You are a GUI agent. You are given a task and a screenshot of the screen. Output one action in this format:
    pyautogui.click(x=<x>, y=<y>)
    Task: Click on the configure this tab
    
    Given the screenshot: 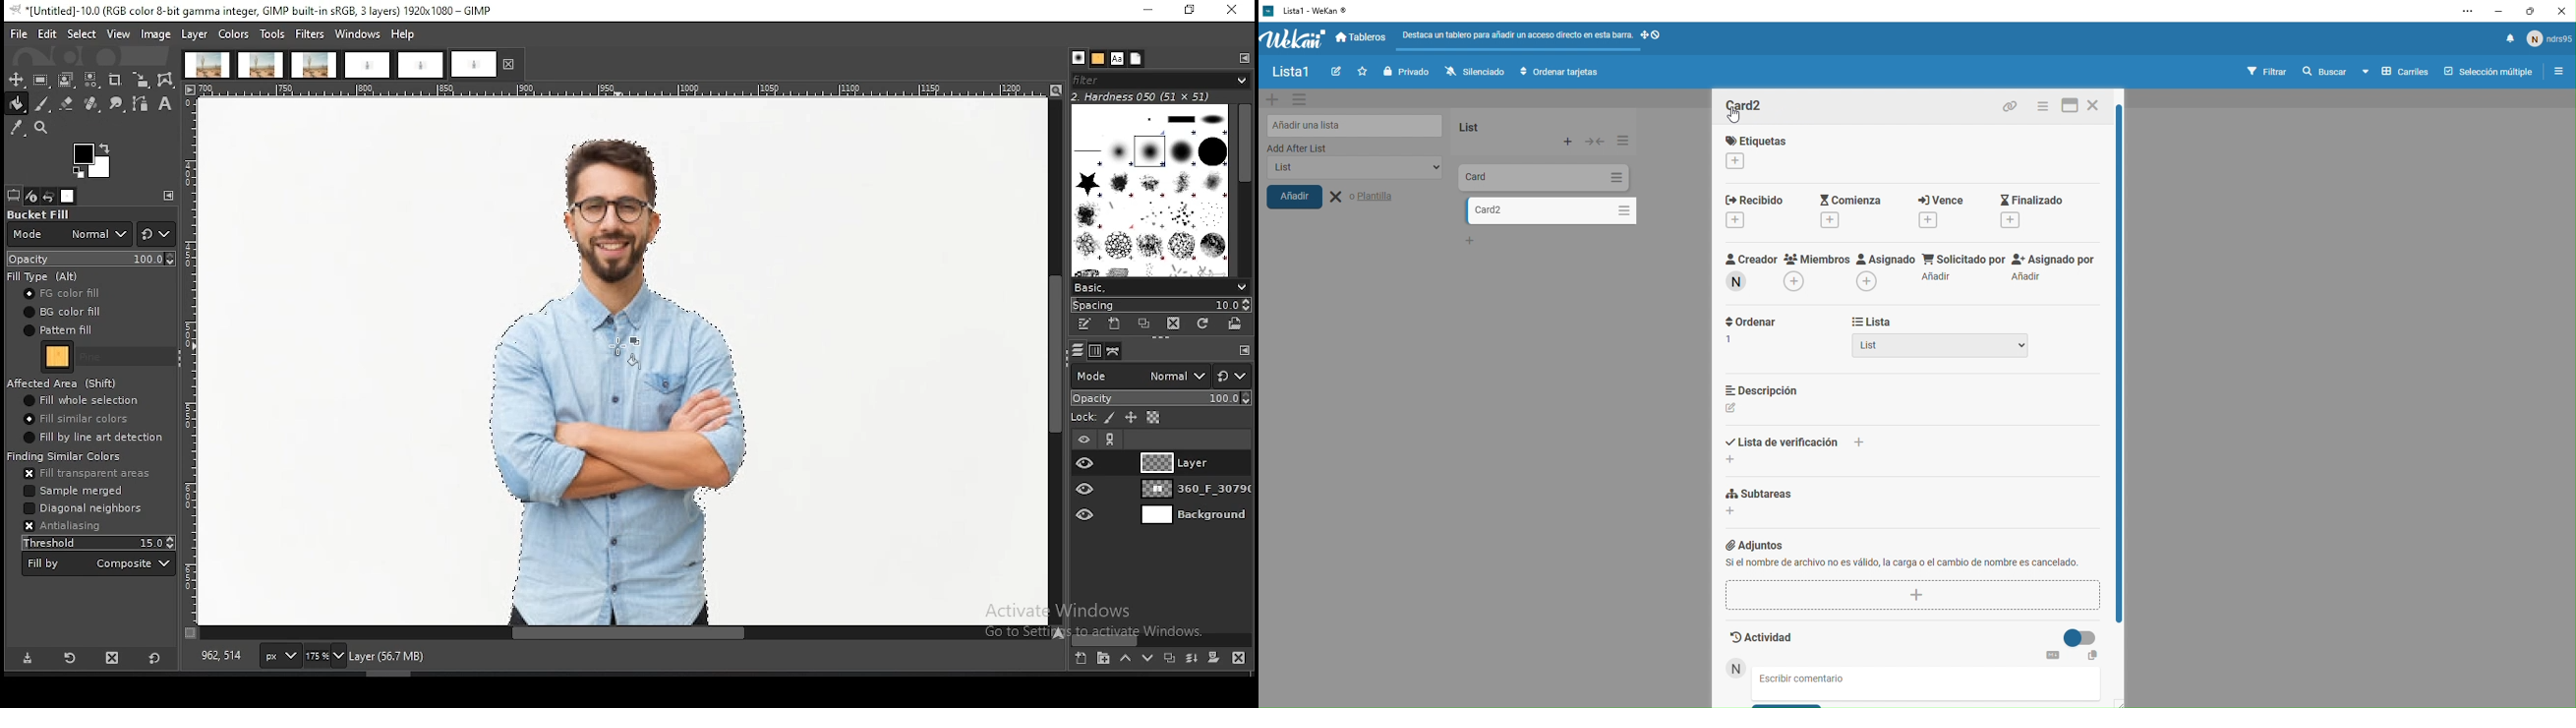 What is the action you would take?
    pyautogui.click(x=1245, y=60)
    